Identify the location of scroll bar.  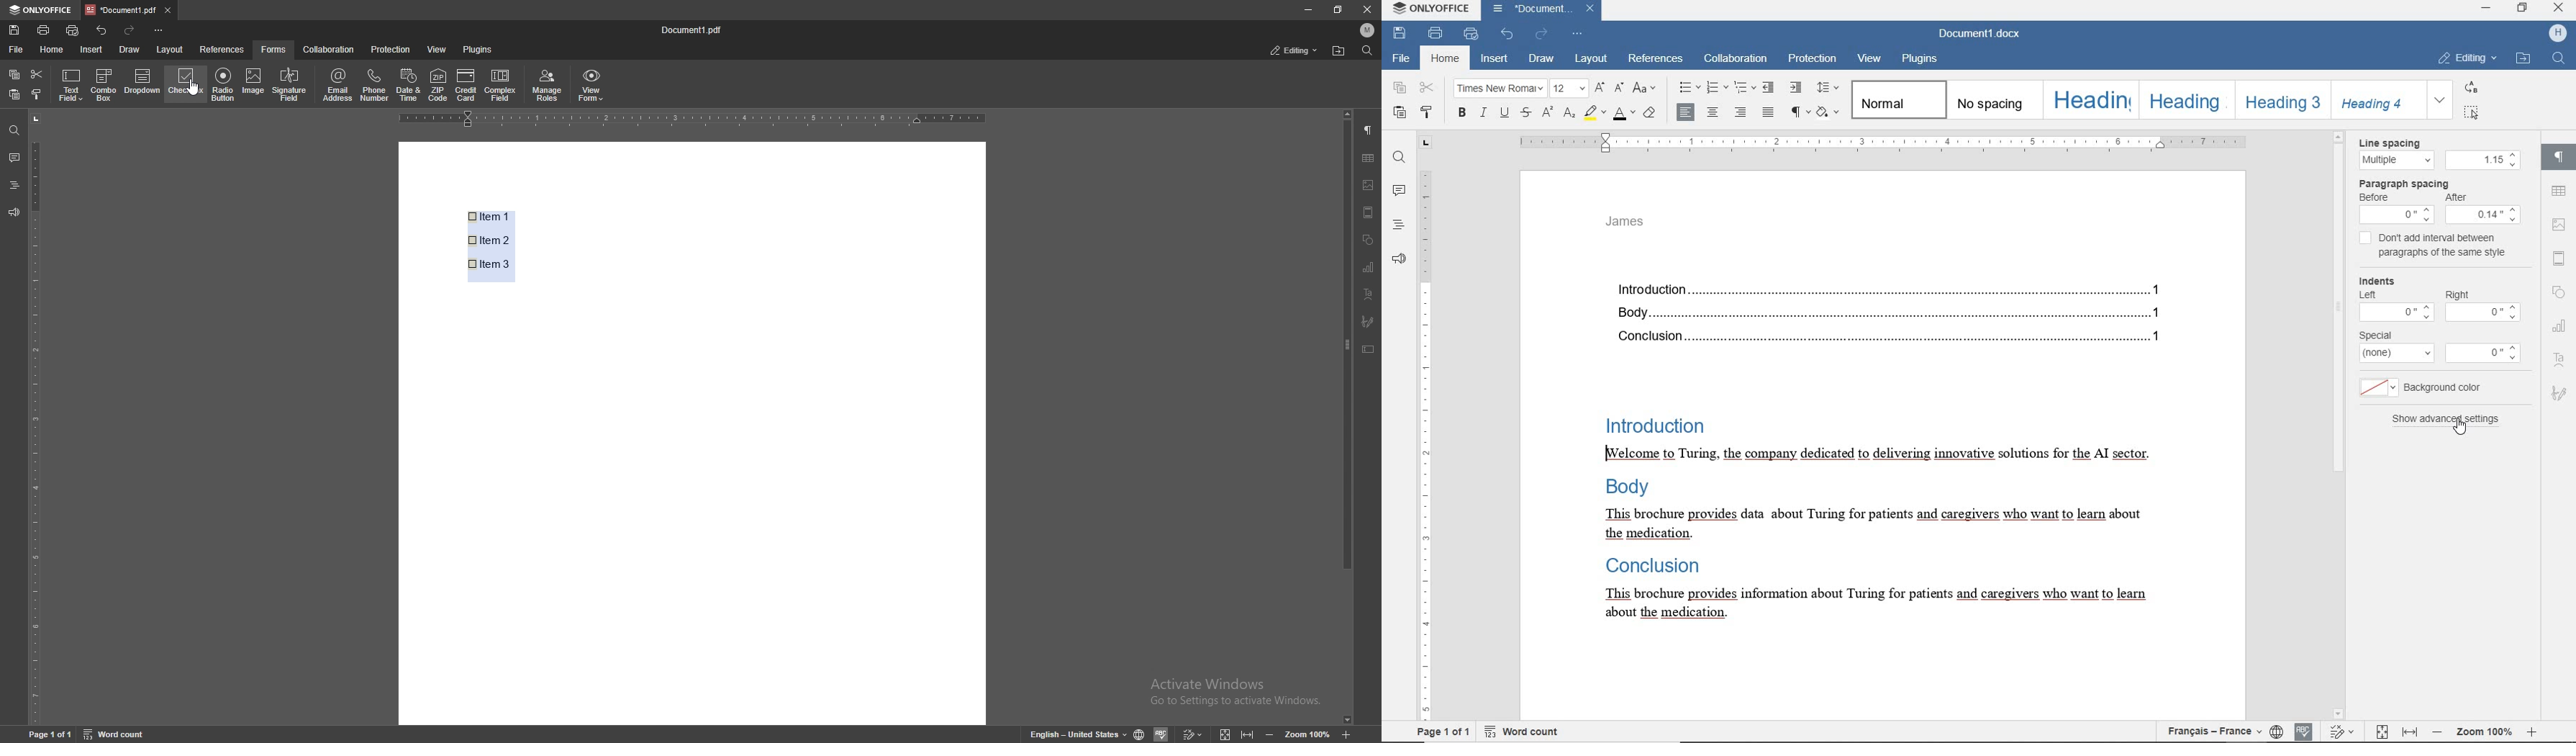
(1347, 417).